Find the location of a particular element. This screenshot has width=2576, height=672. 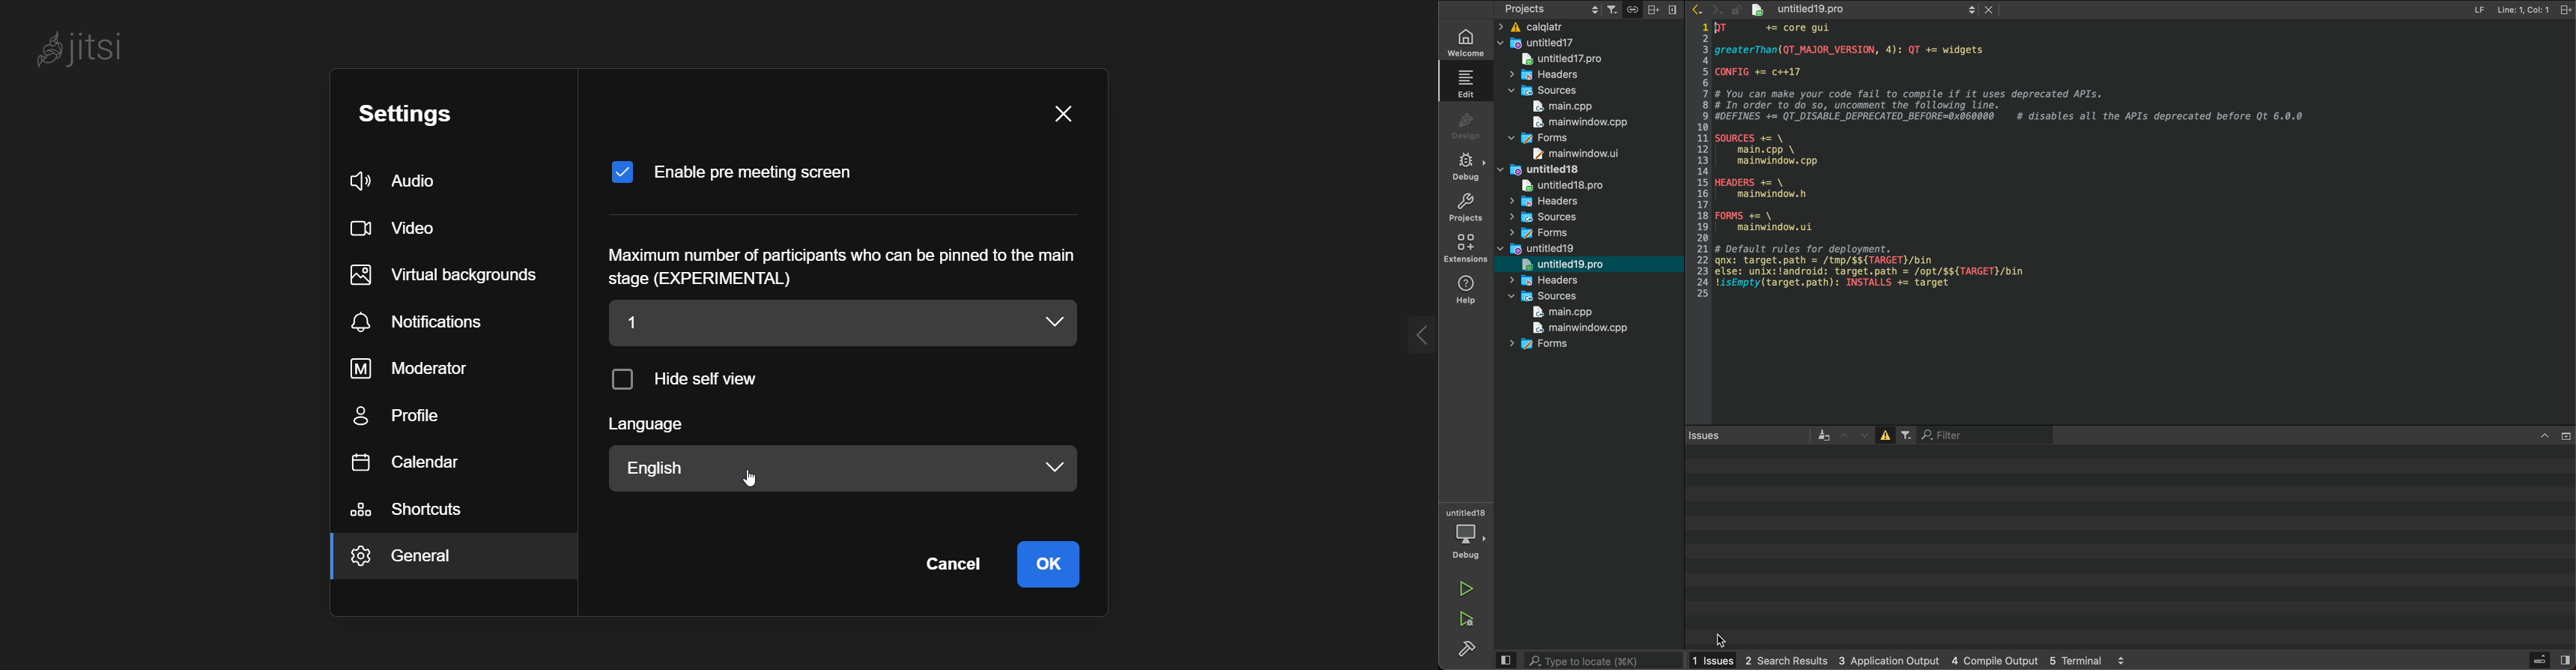

build is located at coordinates (1466, 646).